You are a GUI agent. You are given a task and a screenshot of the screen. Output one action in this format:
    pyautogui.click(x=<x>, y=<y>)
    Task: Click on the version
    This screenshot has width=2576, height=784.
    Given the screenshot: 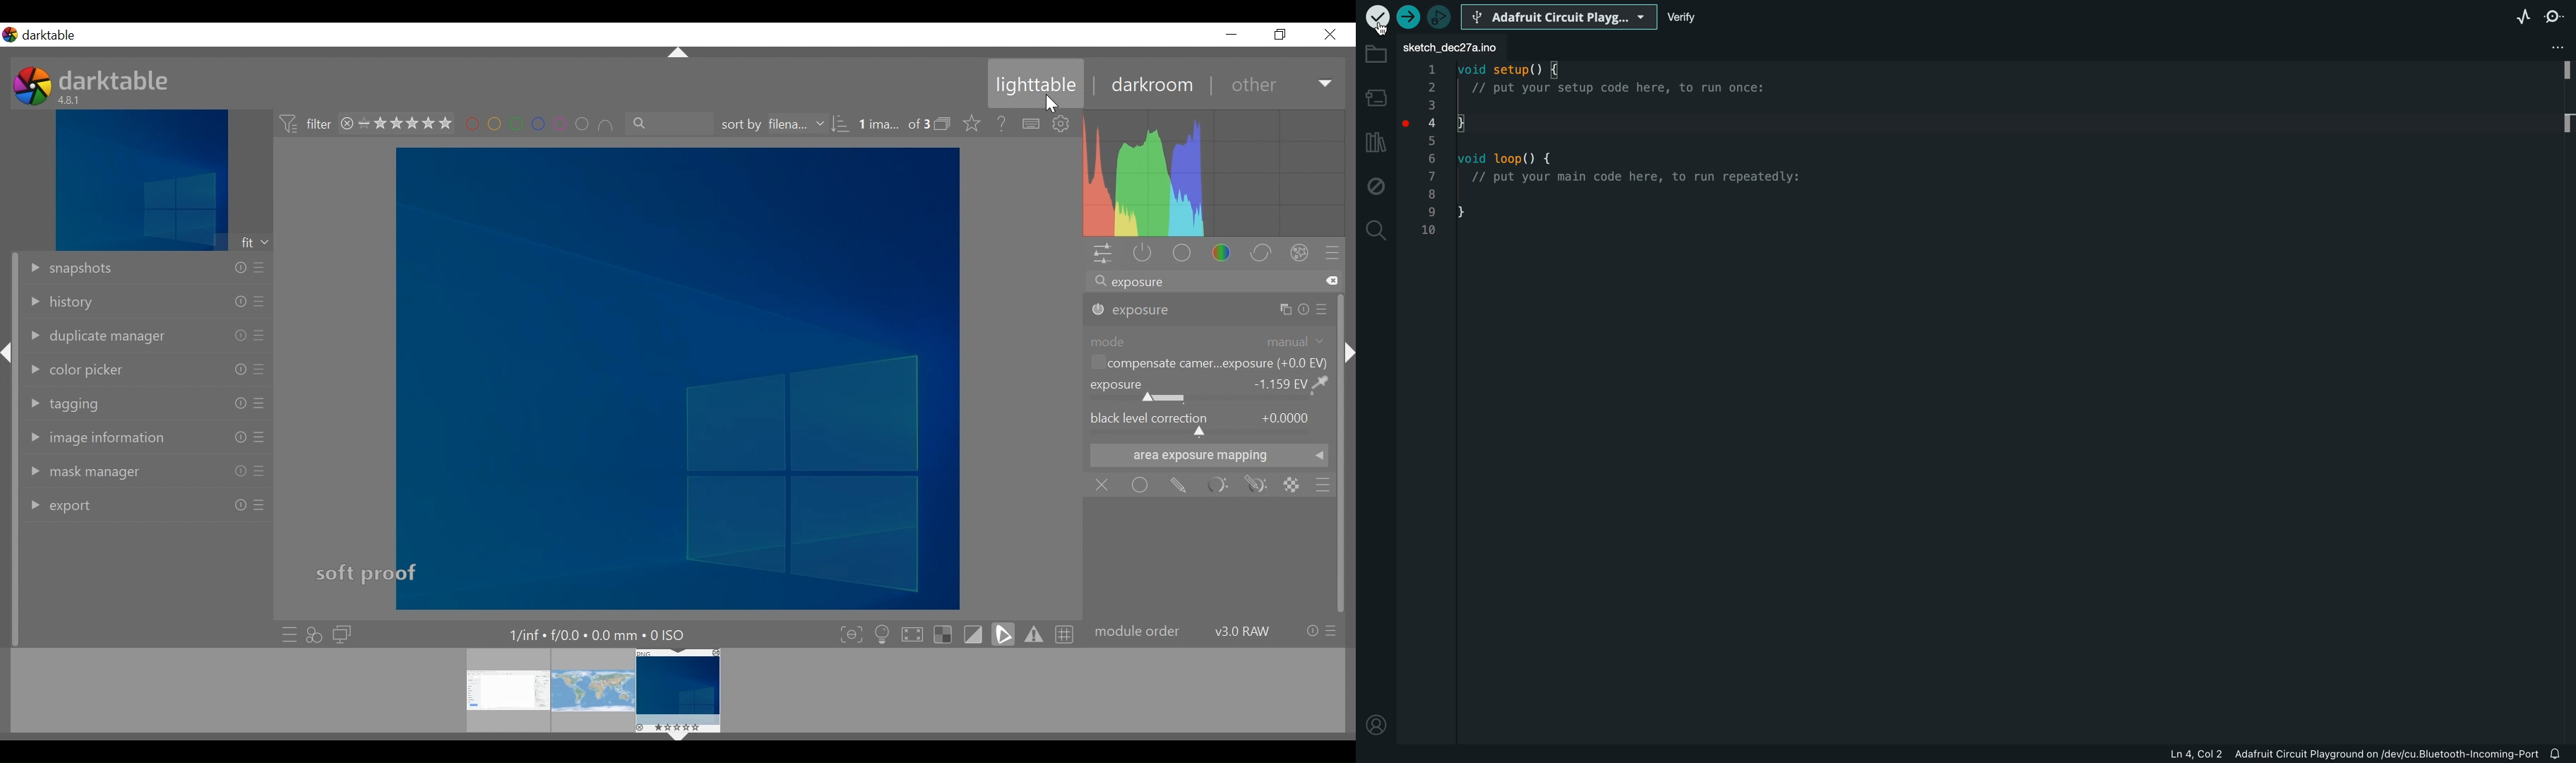 What is the action you would take?
    pyautogui.click(x=71, y=100)
    